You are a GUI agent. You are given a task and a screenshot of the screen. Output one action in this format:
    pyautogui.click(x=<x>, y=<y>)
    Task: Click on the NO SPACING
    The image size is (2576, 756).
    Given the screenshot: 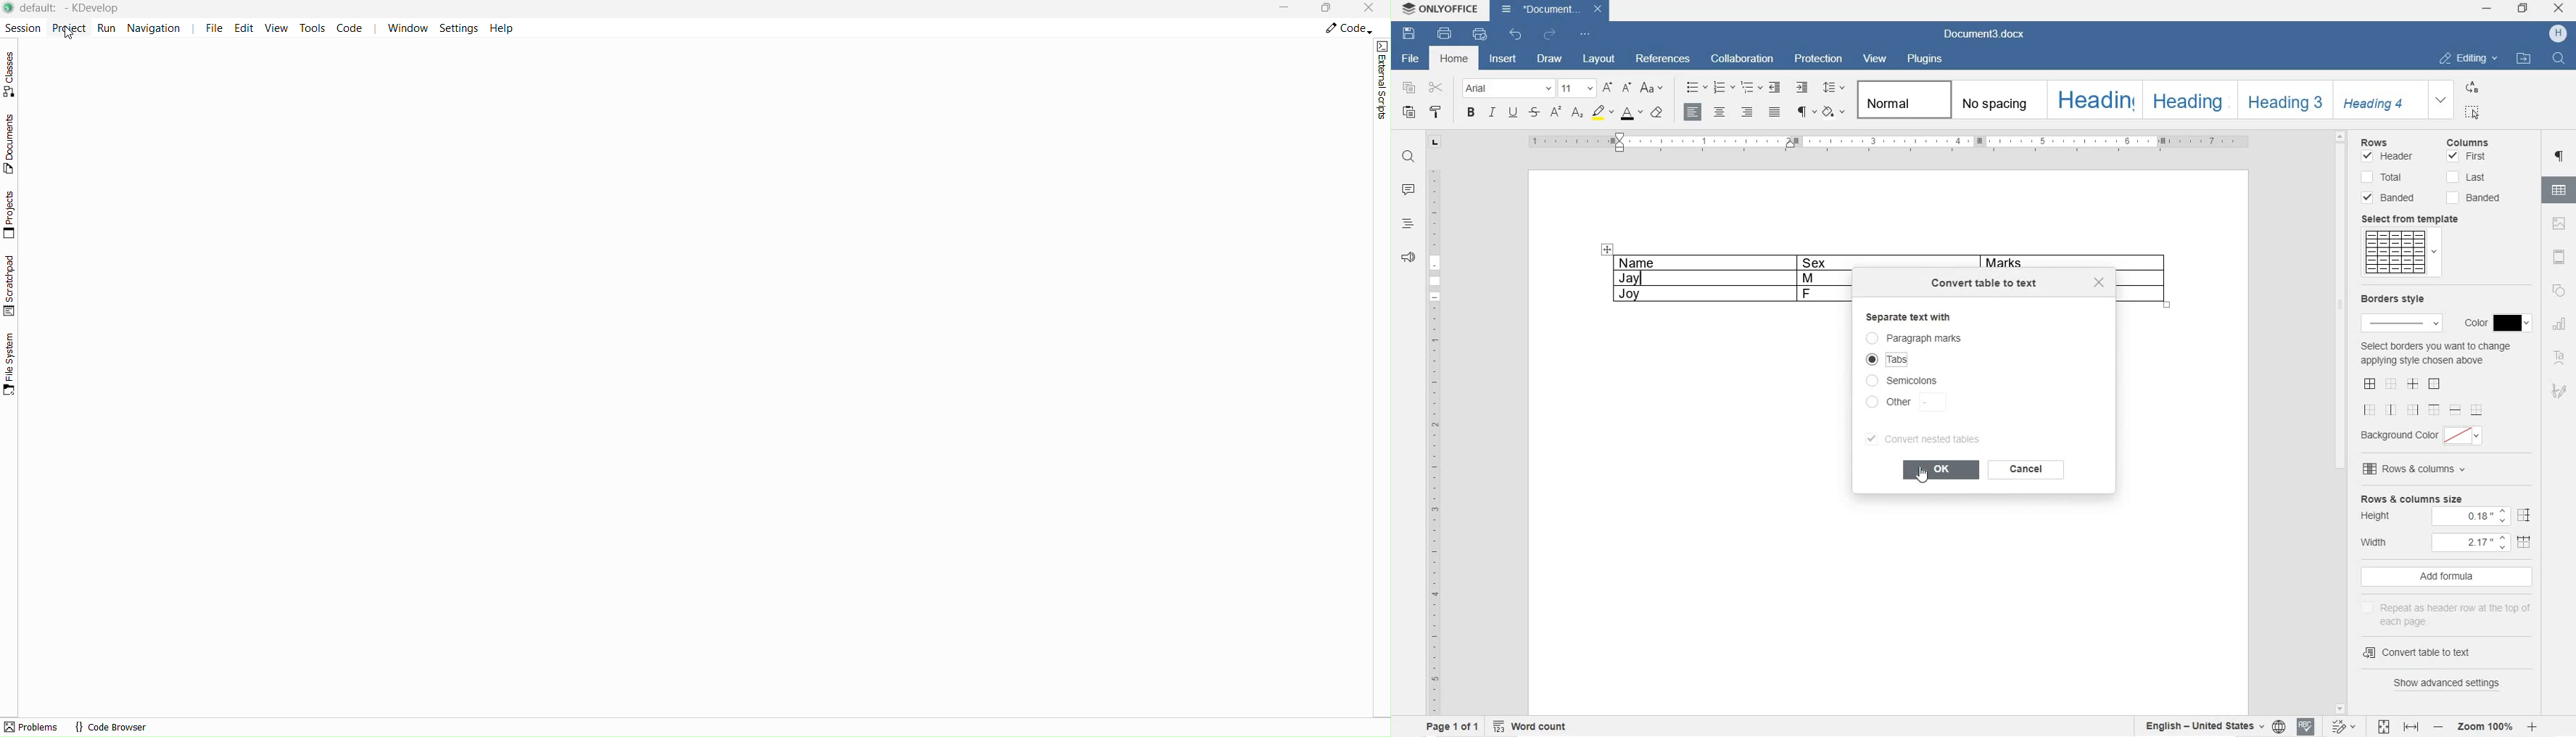 What is the action you would take?
    pyautogui.click(x=1997, y=100)
    